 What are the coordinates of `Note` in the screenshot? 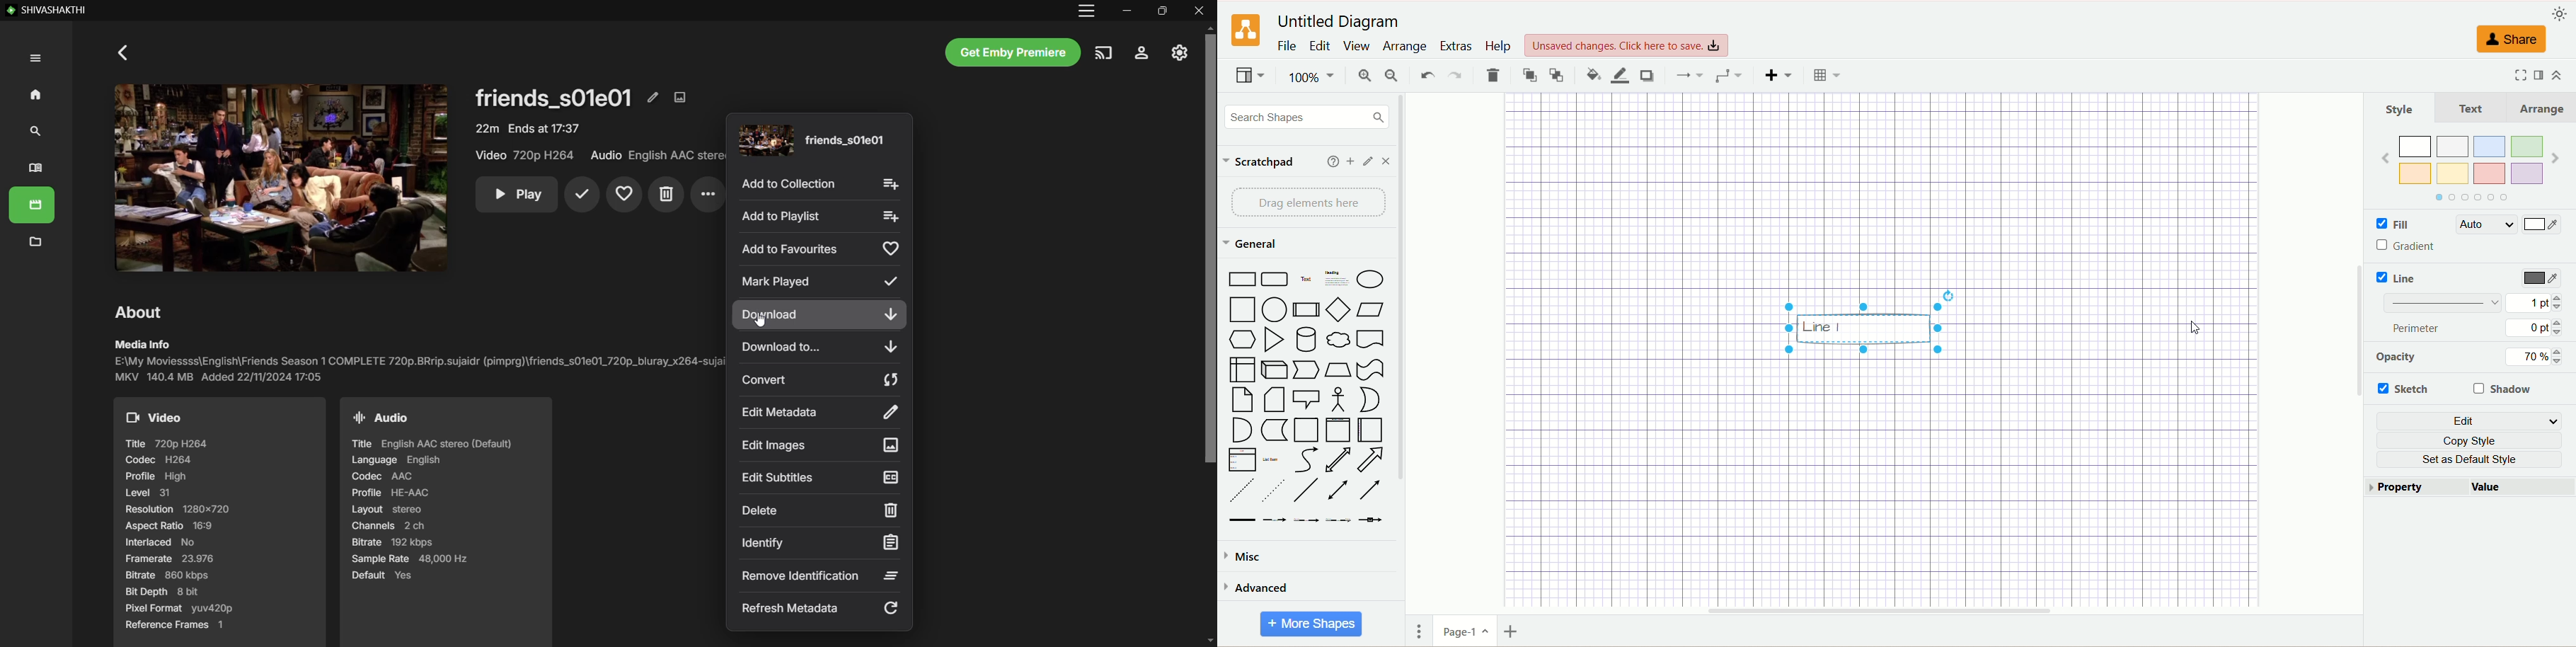 It's located at (1240, 400).